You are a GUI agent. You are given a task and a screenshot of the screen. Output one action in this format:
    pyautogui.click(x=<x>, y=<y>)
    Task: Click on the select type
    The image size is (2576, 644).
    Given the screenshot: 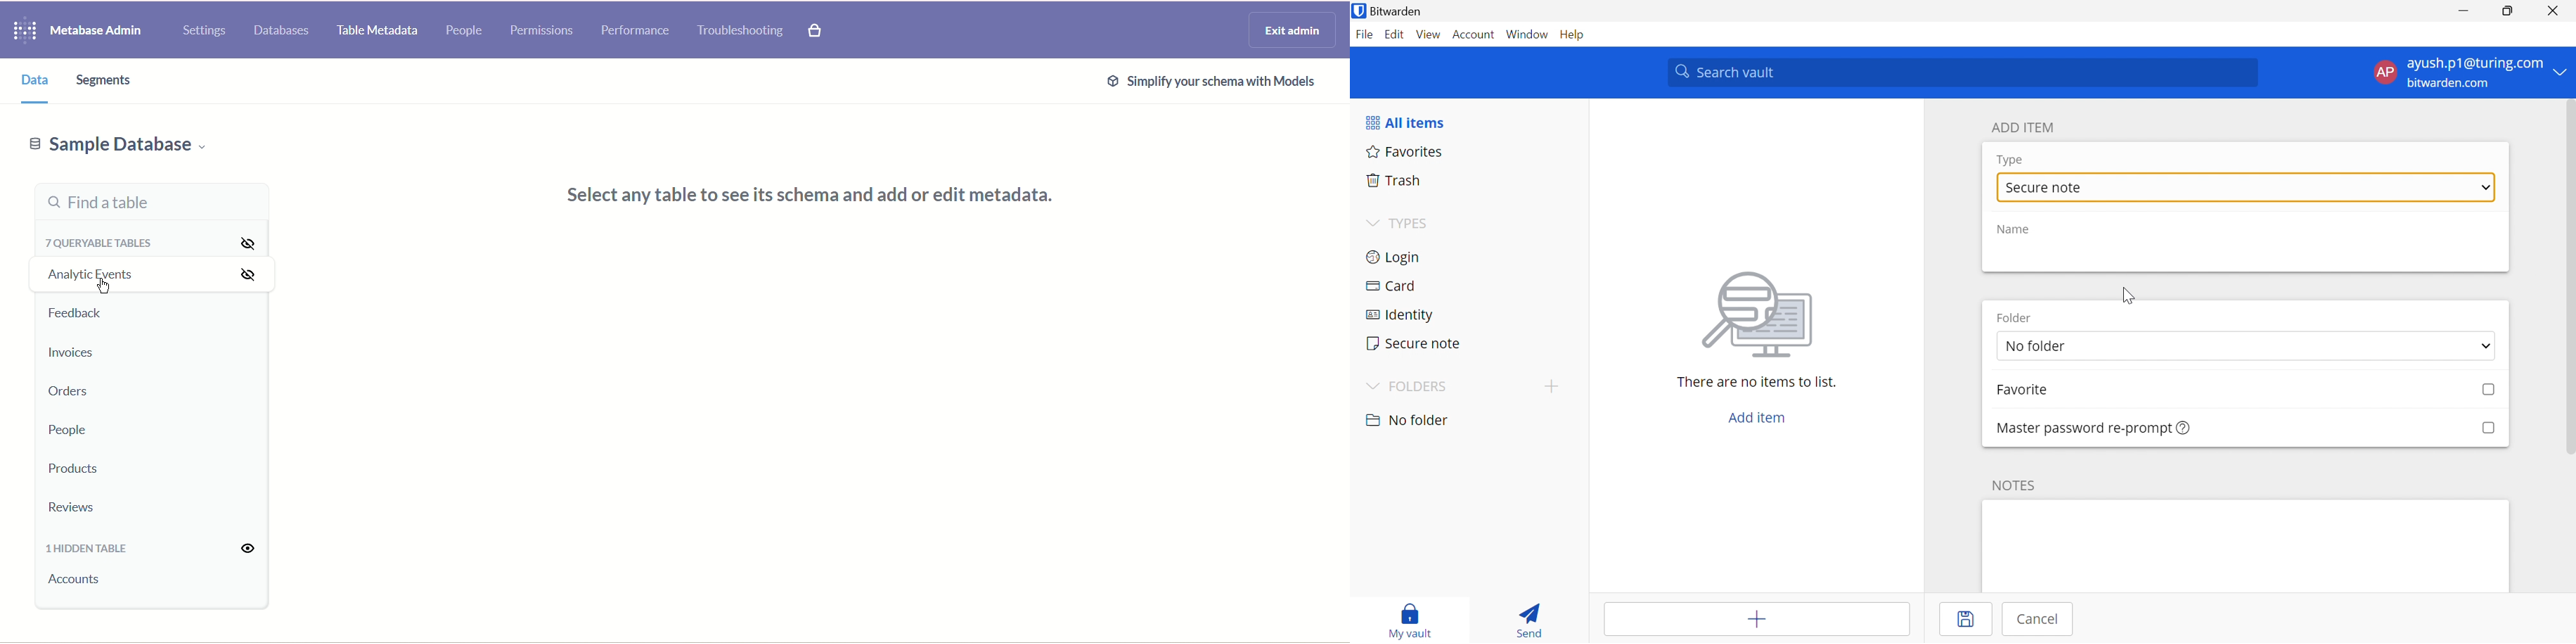 What is the action you would take?
    pyautogui.click(x=2246, y=188)
    